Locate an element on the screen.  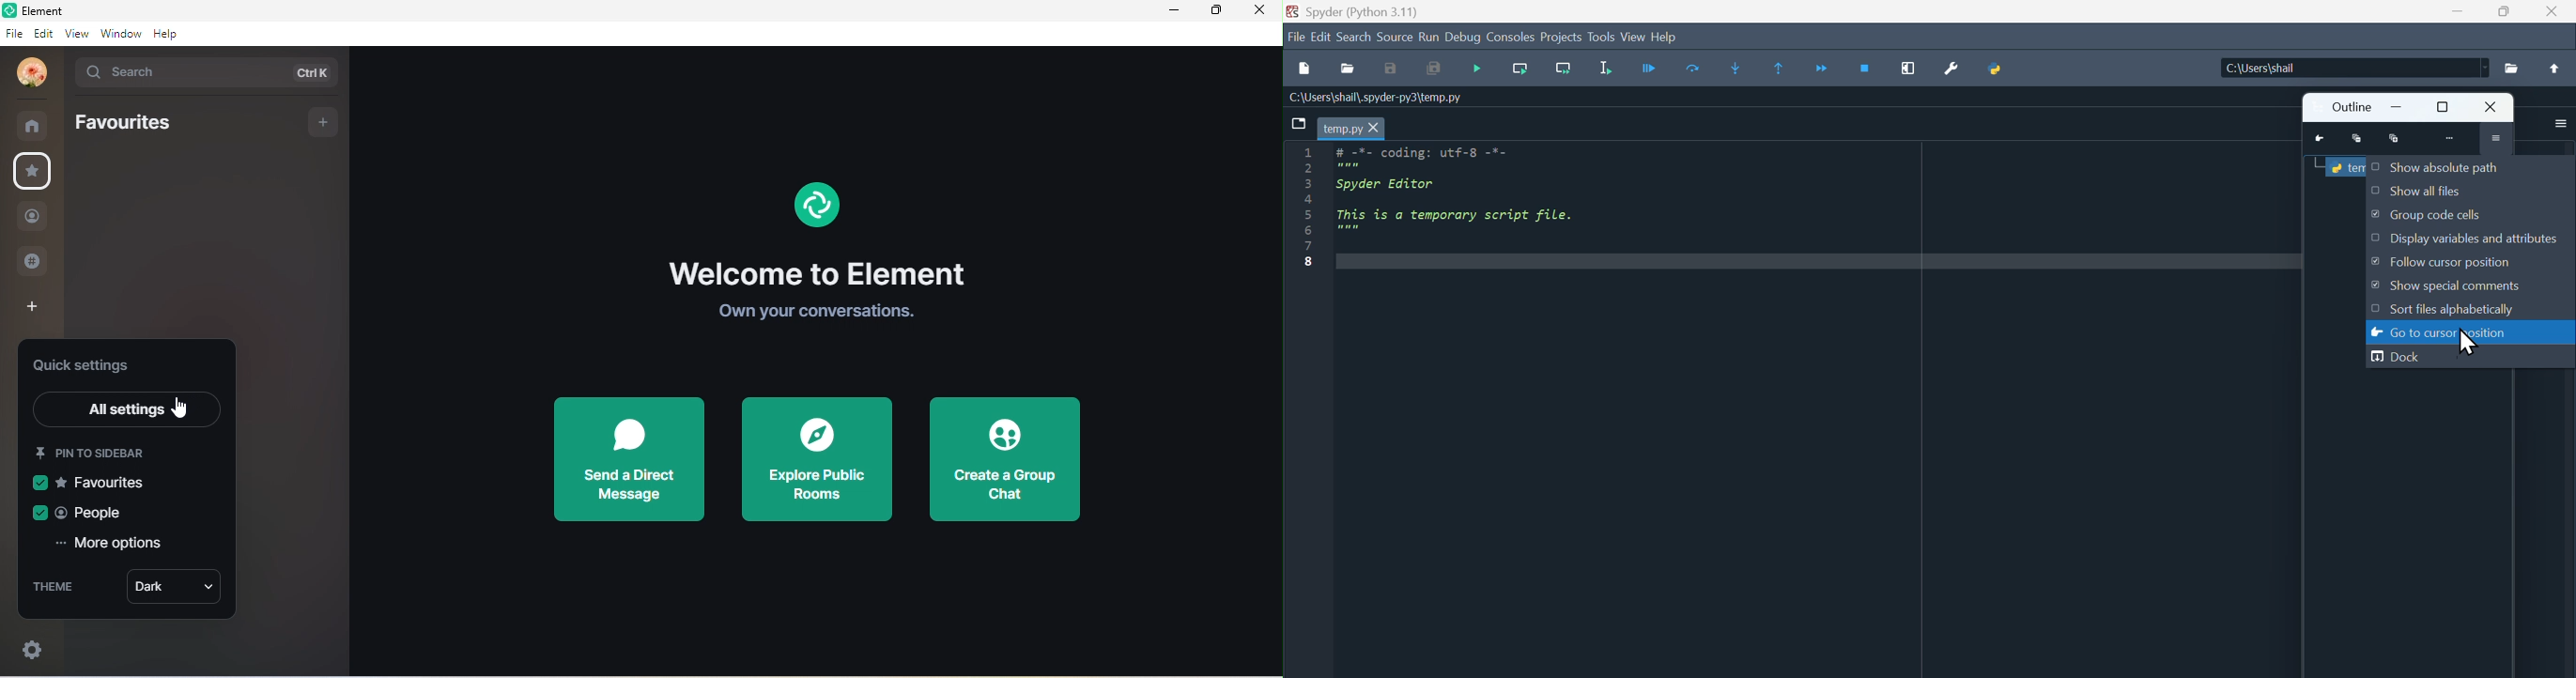
Maximize is located at coordinates (2394, 139).